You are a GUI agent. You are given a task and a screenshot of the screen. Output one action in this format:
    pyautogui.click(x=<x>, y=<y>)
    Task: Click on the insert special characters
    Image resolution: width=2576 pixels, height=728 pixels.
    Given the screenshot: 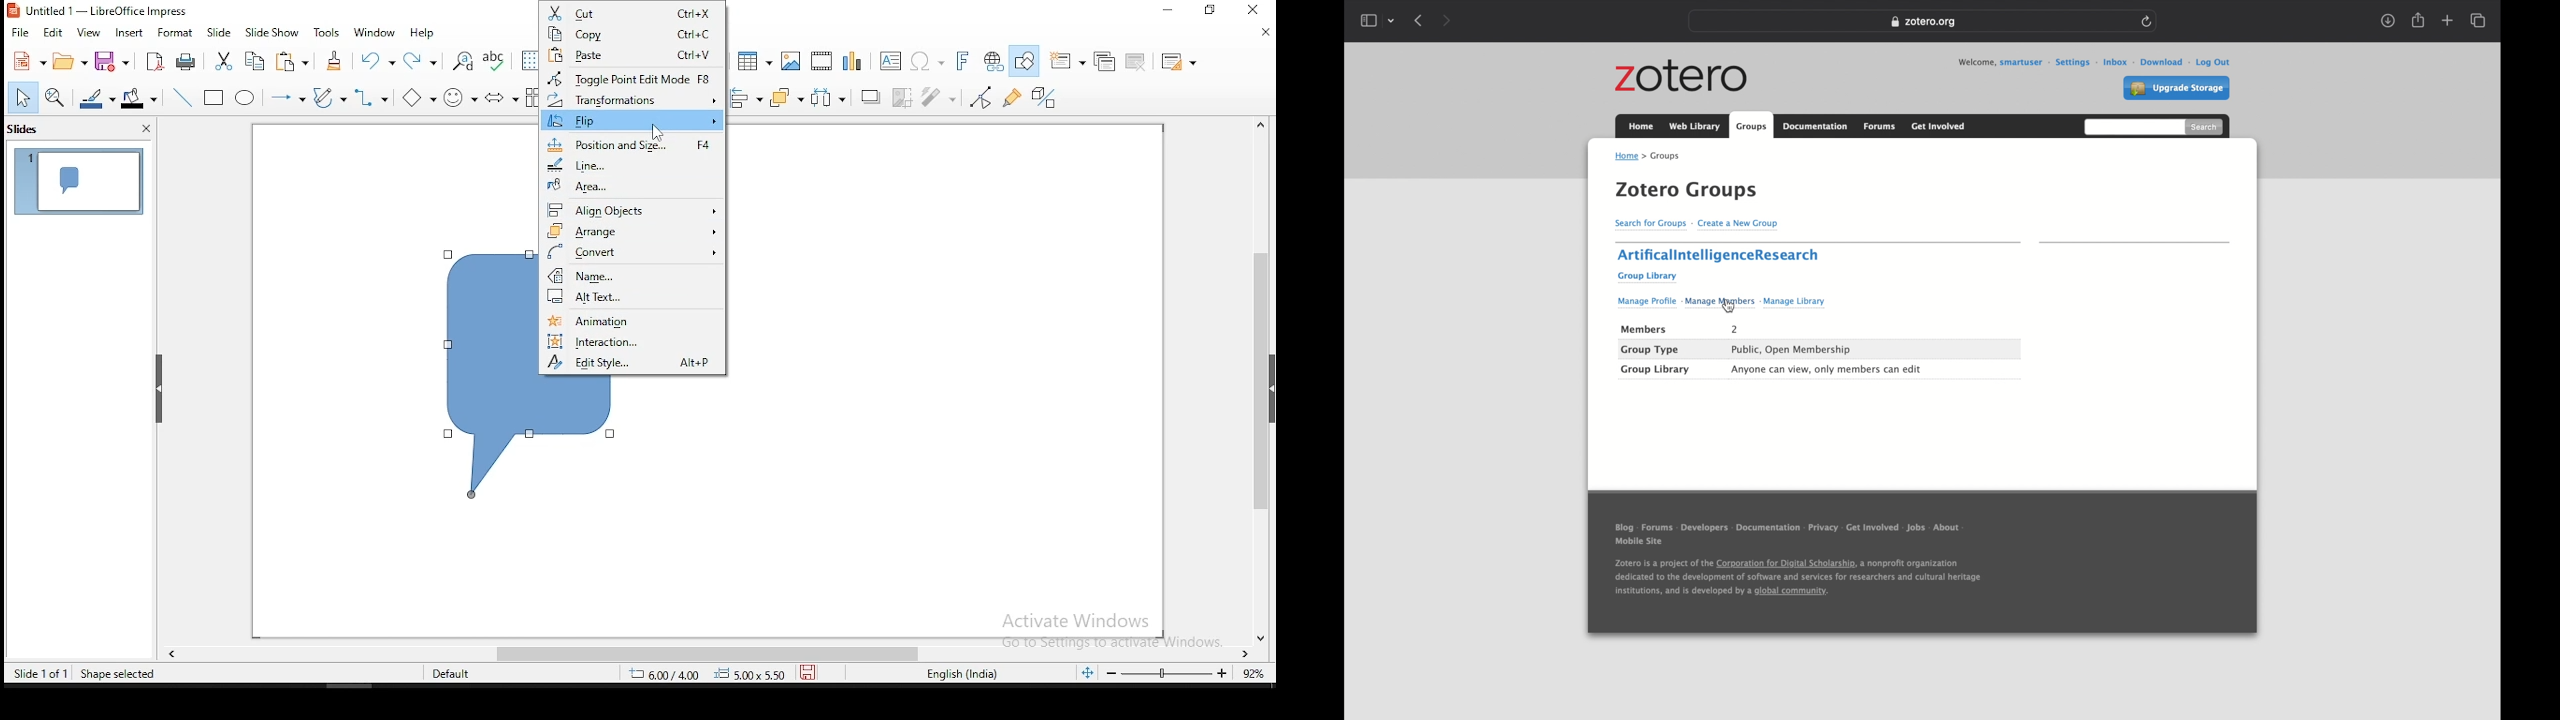 What is the action you would take?
    pyautogui.click(x=927, y=60)
    